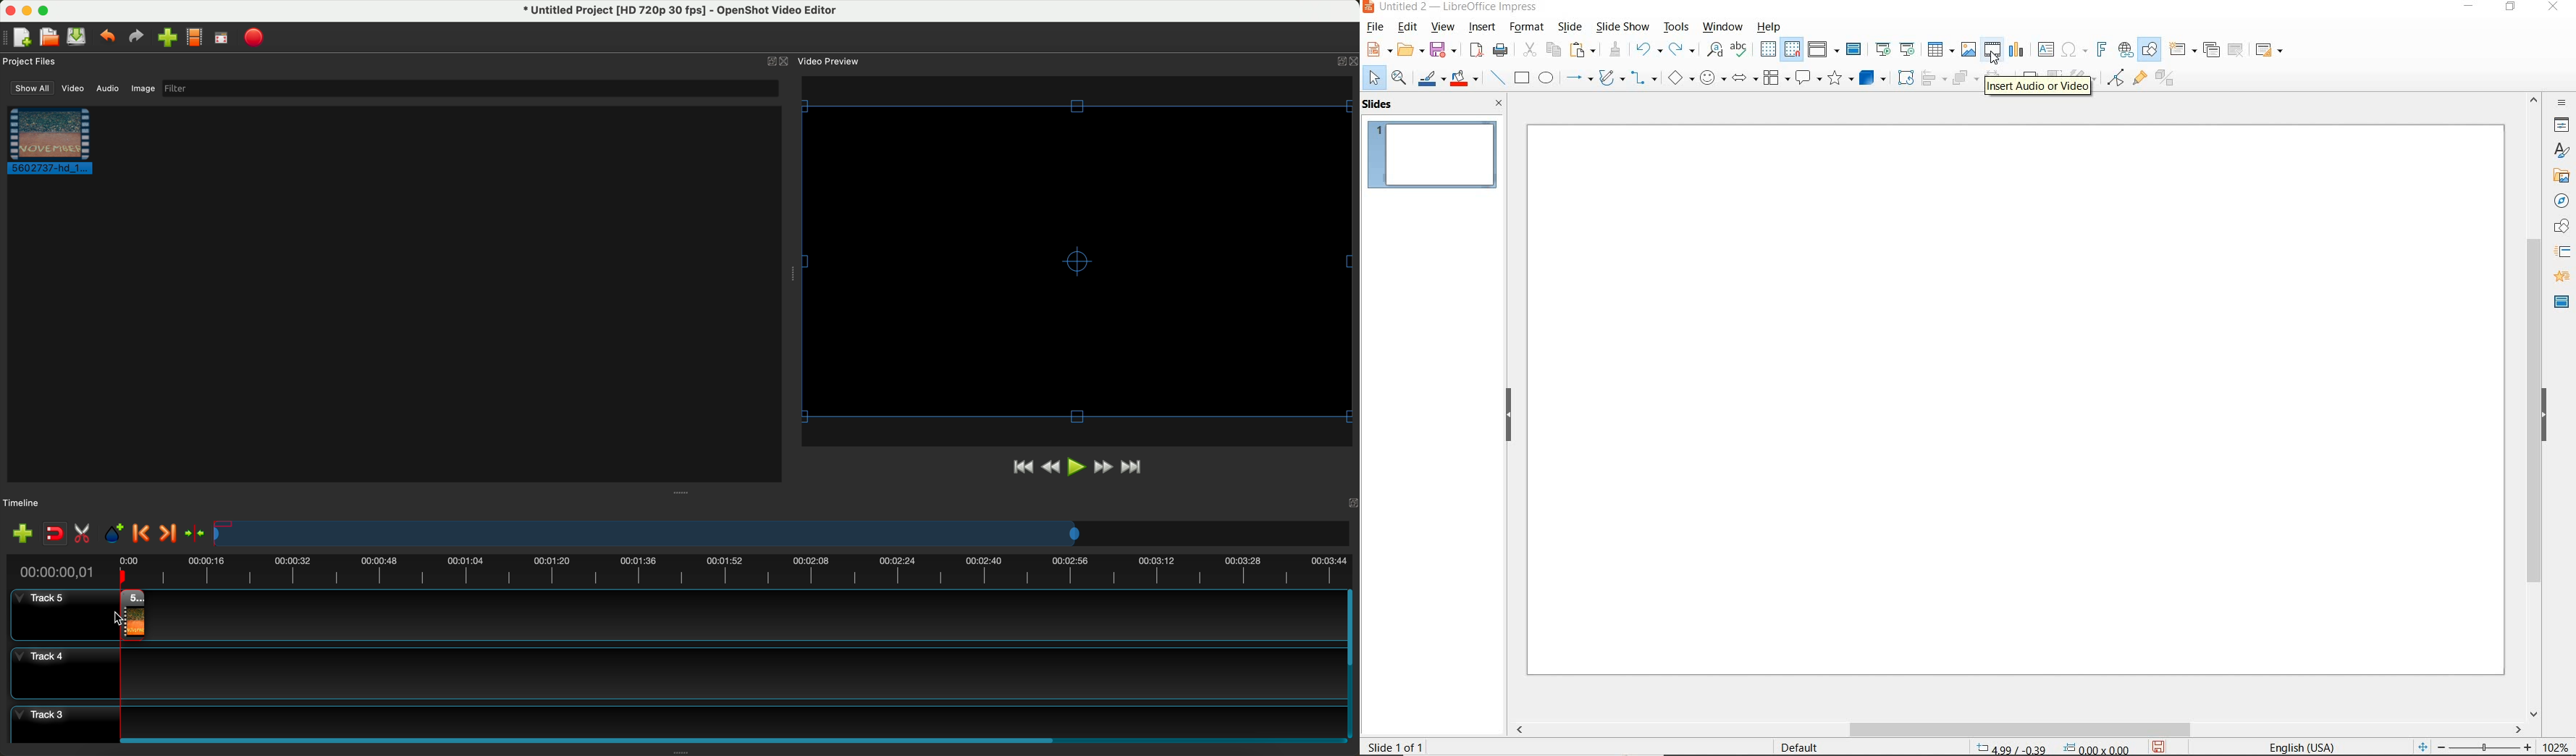  Describe the element at coordinates (167, 38) in the screenshot. I see `import files` at that location.